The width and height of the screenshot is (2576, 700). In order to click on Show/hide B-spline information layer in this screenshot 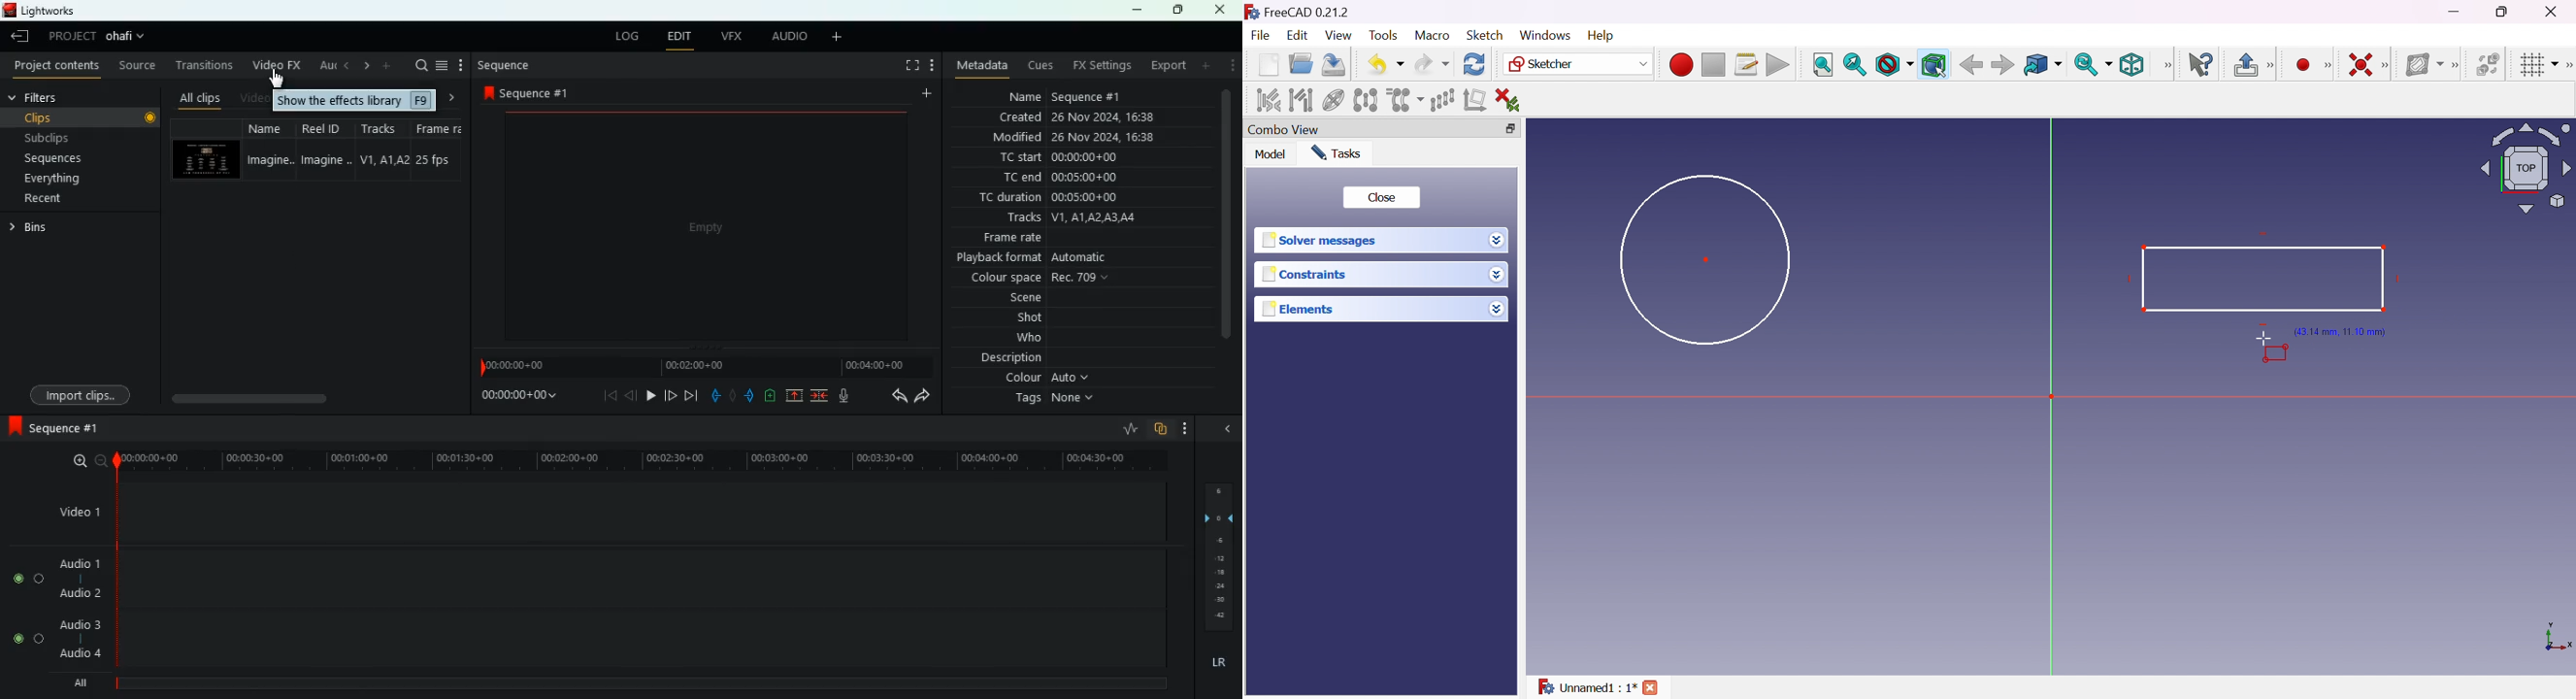, I will do `click(2425, 64)`.